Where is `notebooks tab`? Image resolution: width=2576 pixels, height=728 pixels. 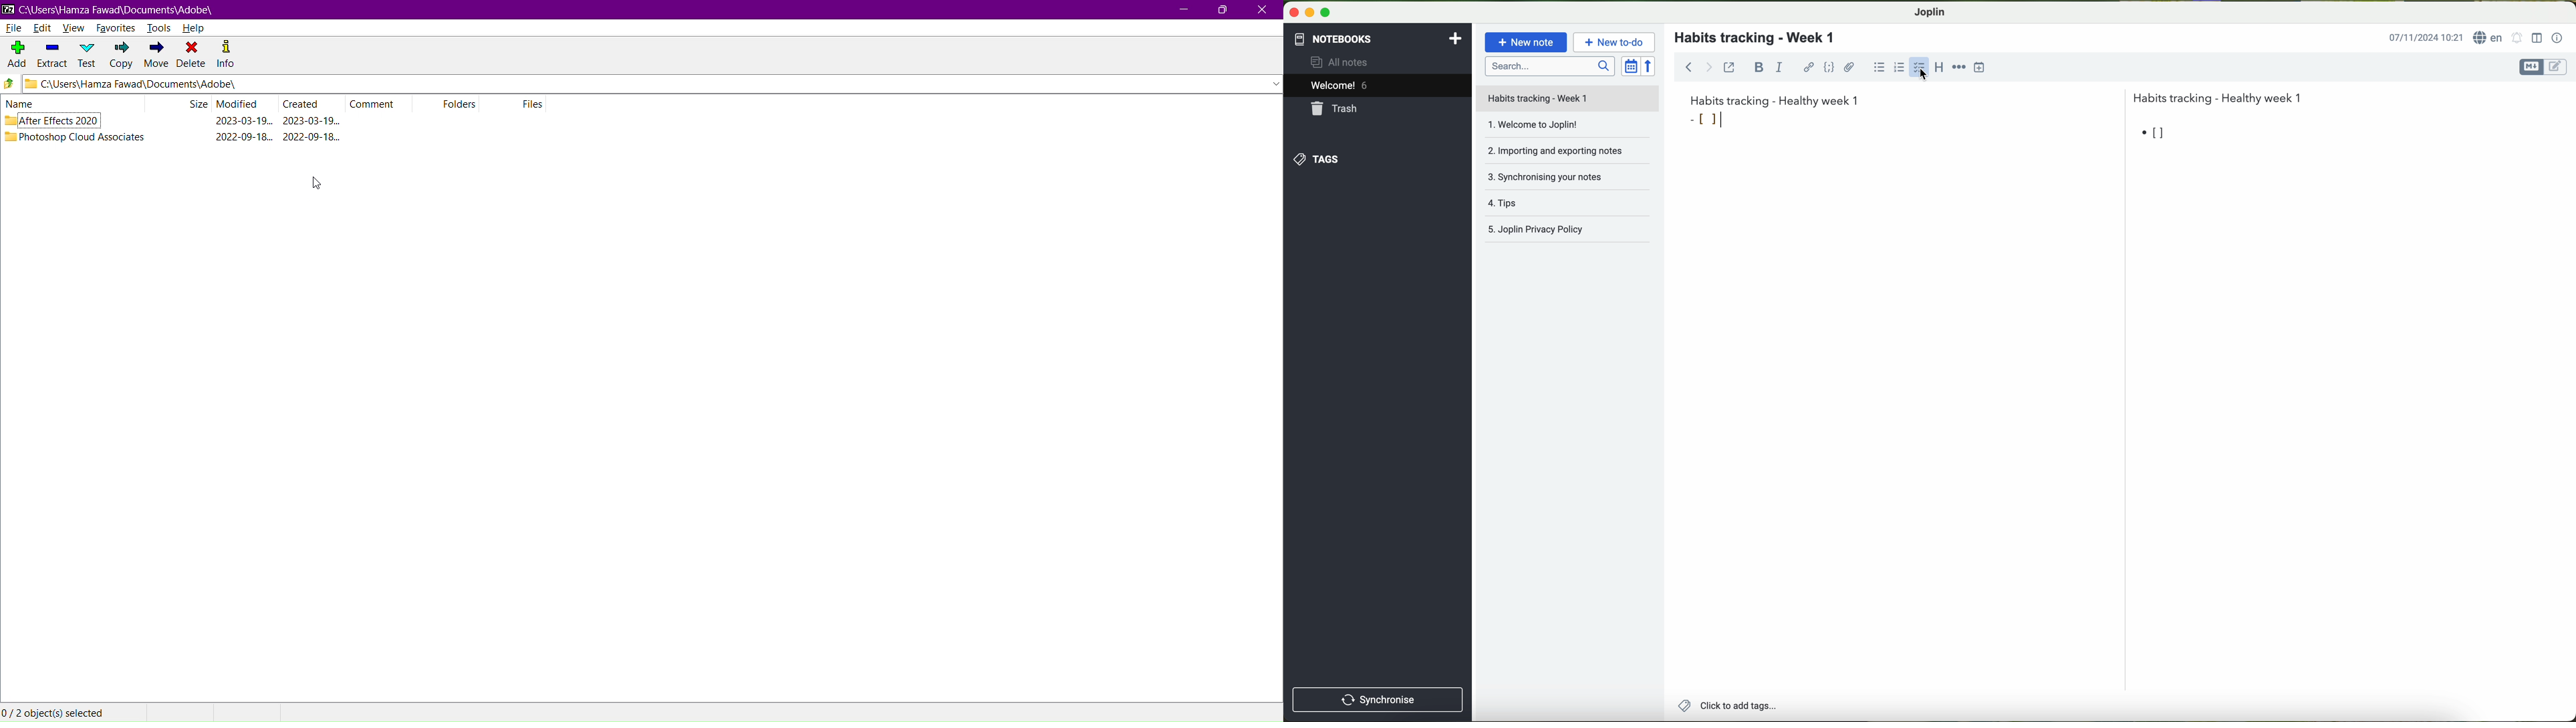 notebooks tab is located at coordinates (1380, 39).